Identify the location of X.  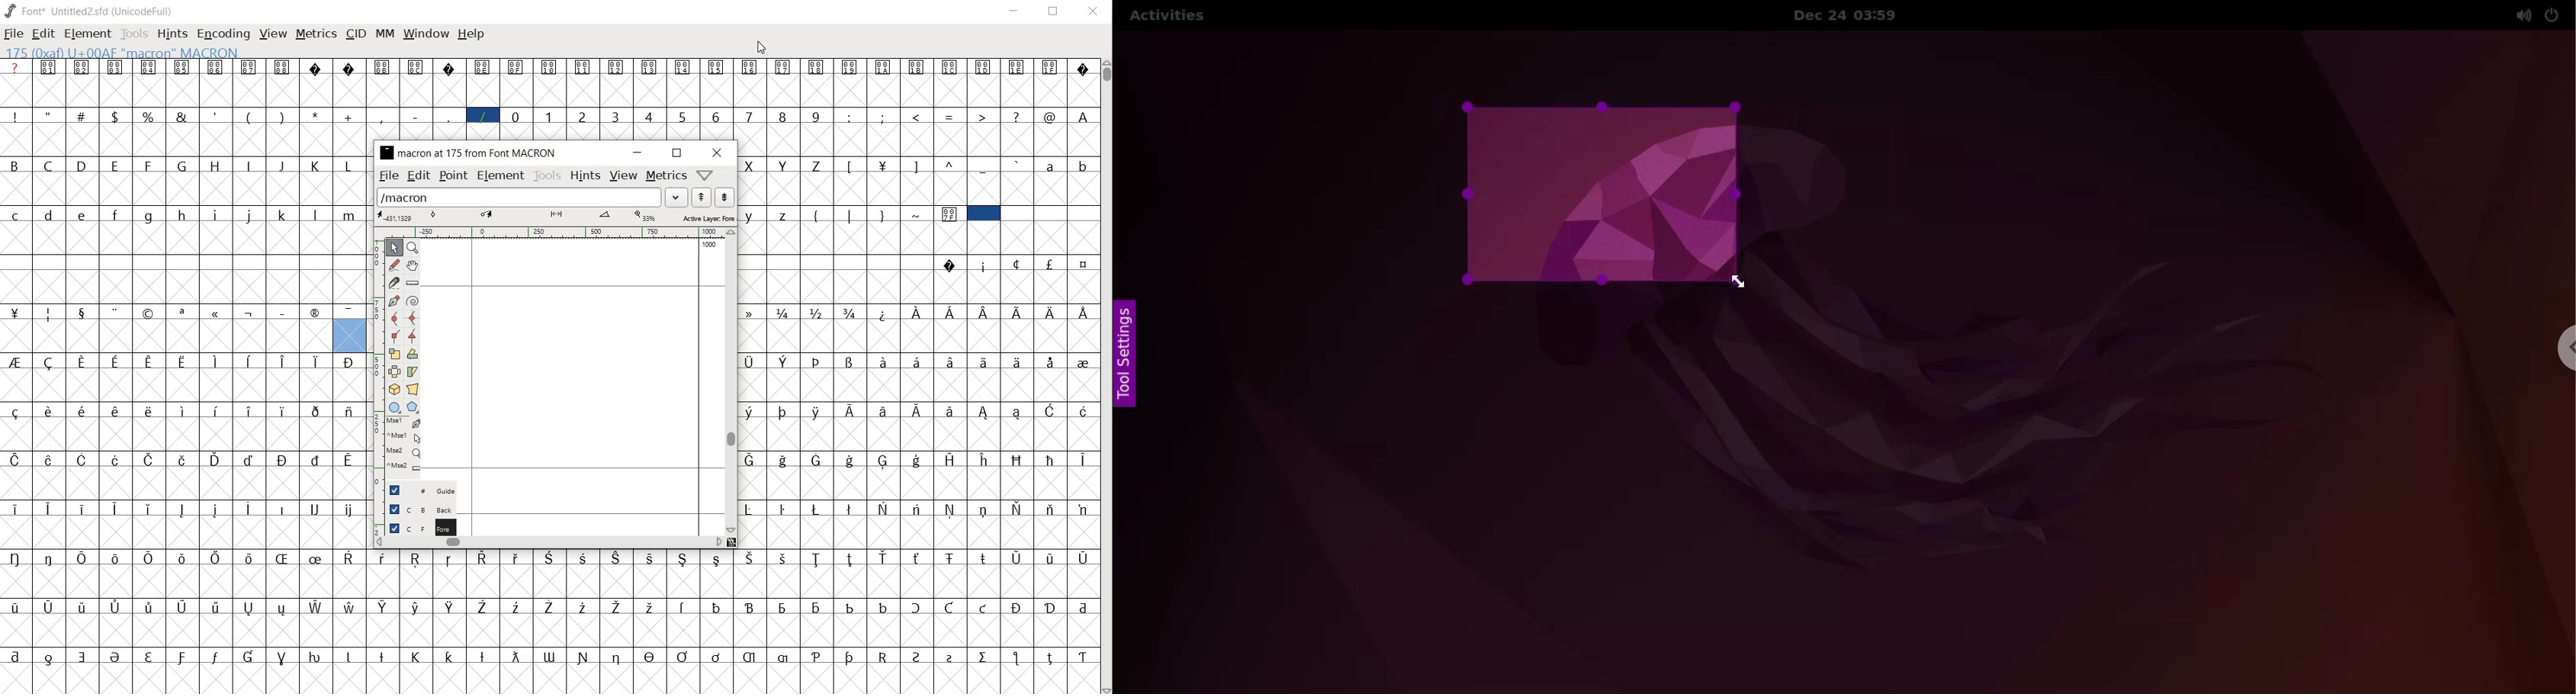
(751, 166).